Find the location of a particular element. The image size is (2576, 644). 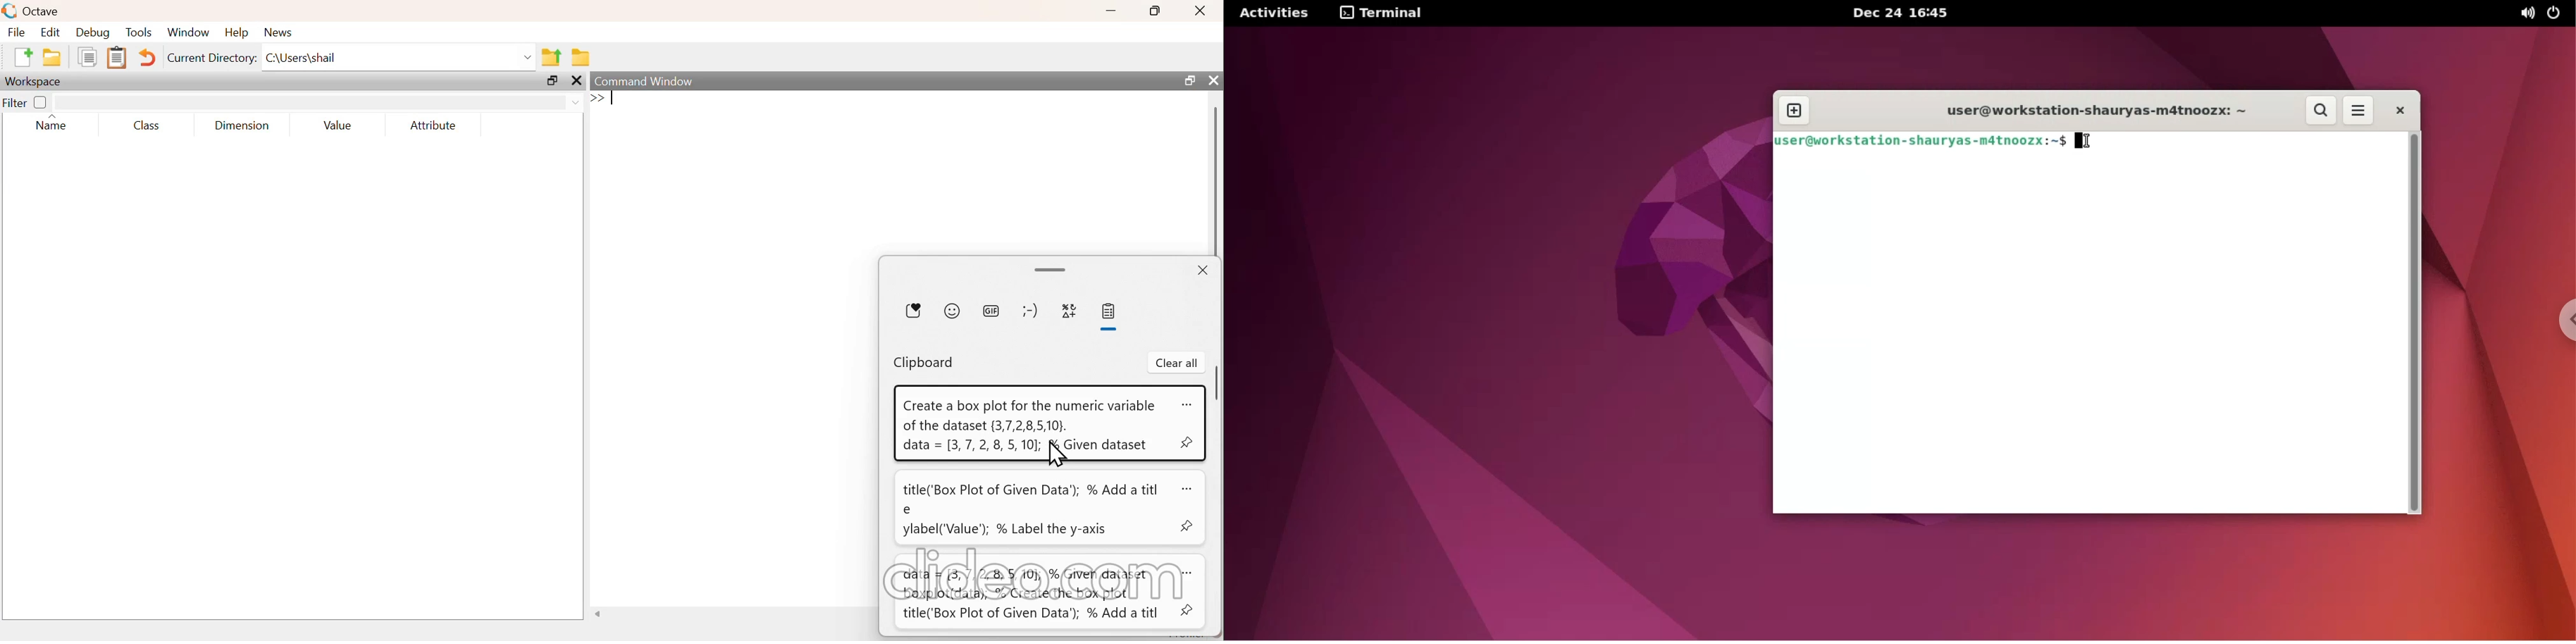

GIF is located at coordinates (992, 309).